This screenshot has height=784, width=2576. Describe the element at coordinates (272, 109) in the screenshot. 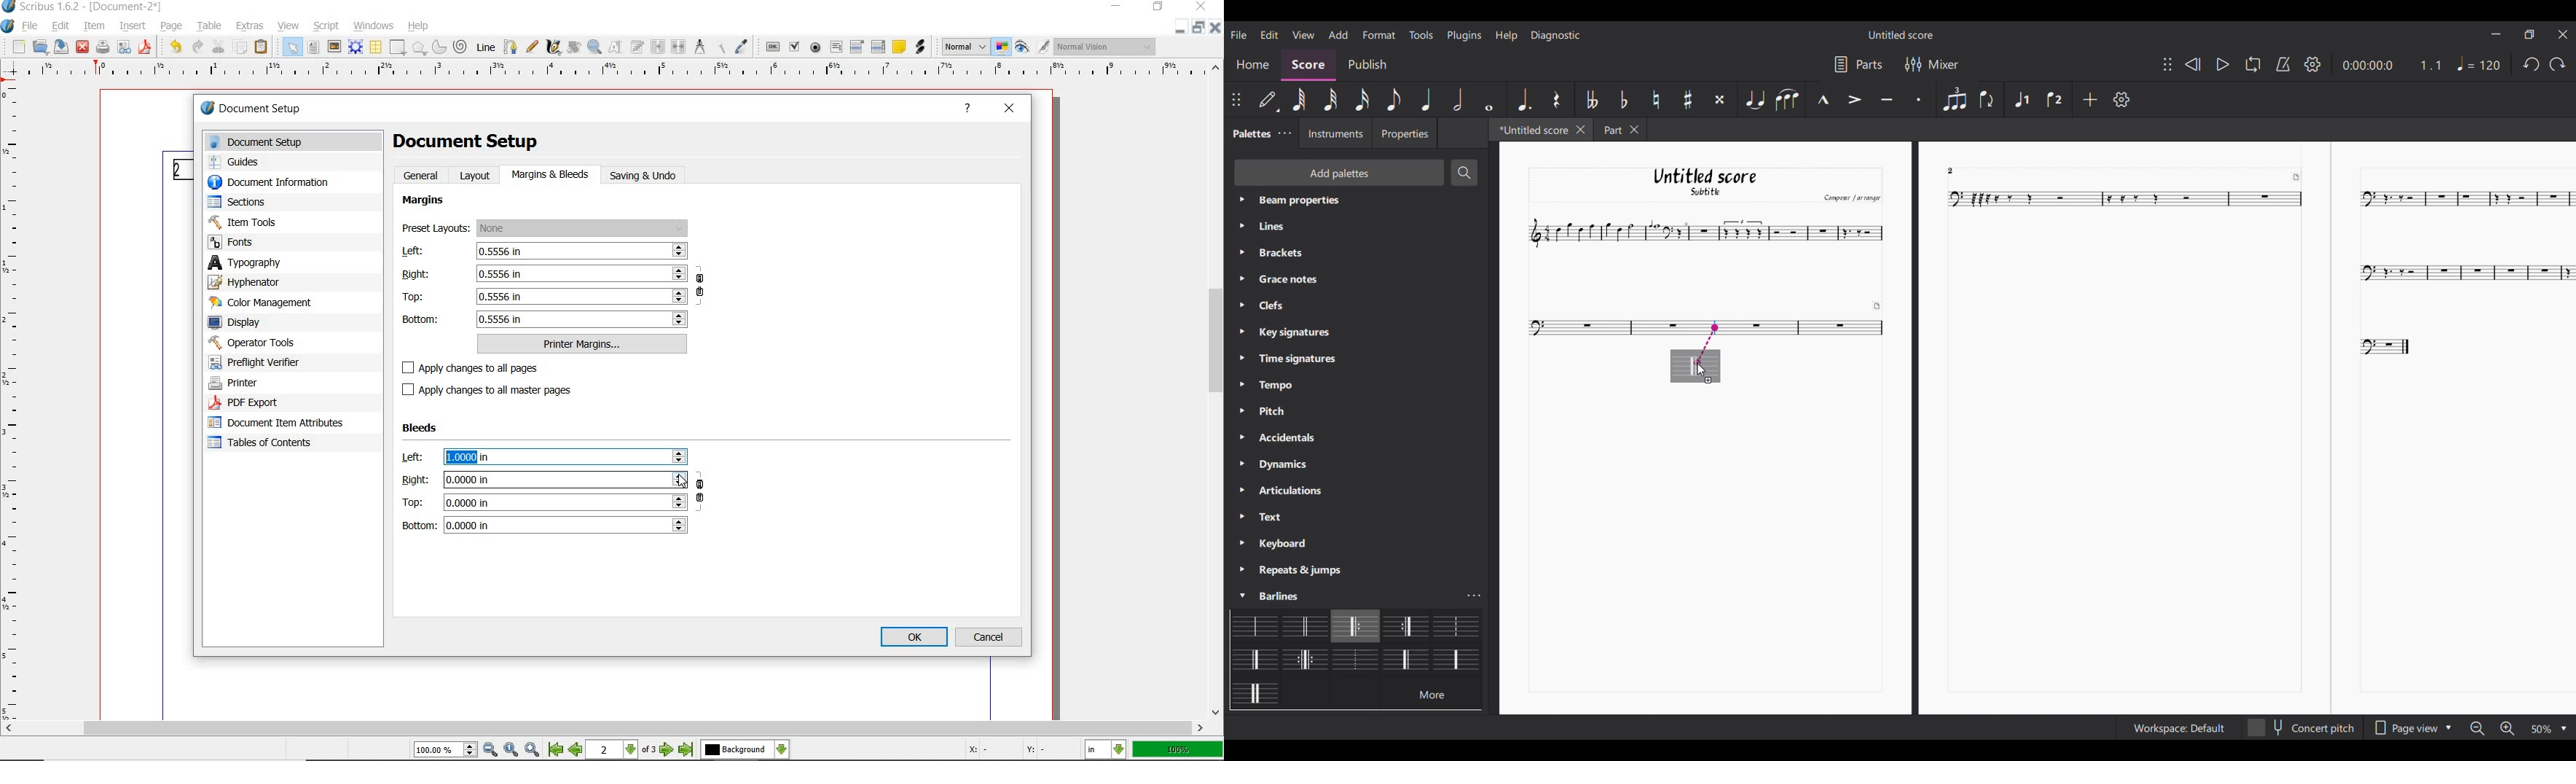

I see `document setup` at that location.